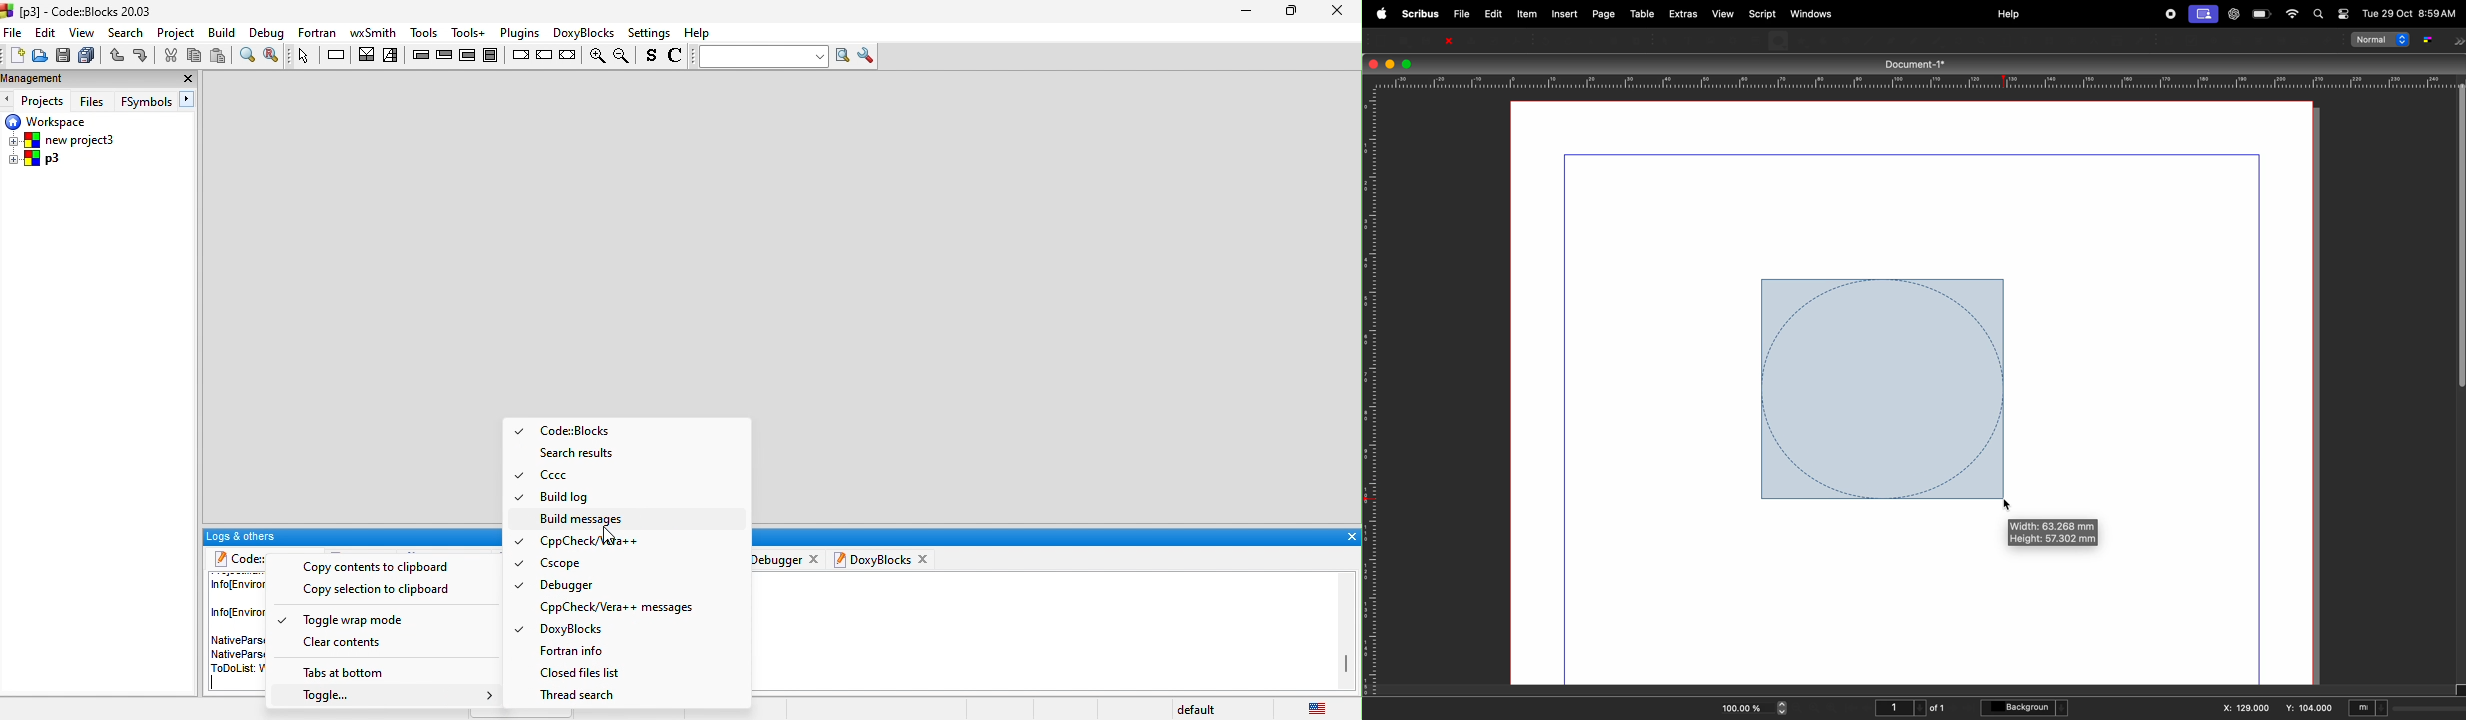 Image resolution: width=2492 pixels, height=728 pixels. Describe the element at coordinates (2321, 15) in the screenshot. I see `find` at that location.